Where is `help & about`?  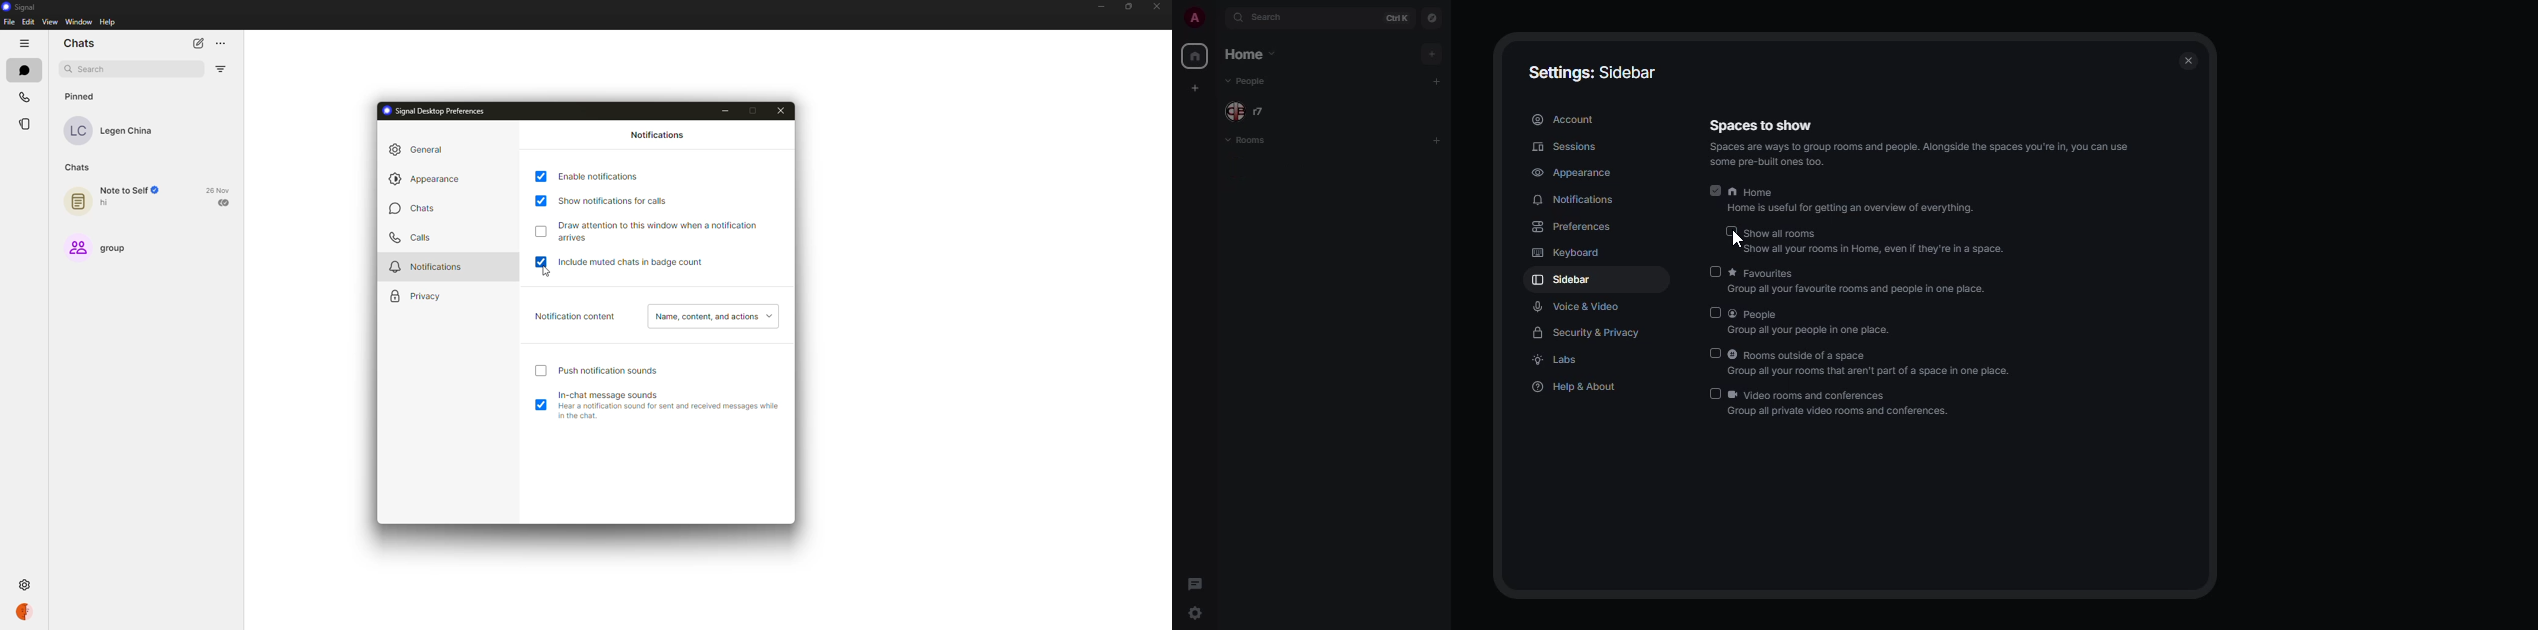 help & about is located at coordinates (1573, 389).